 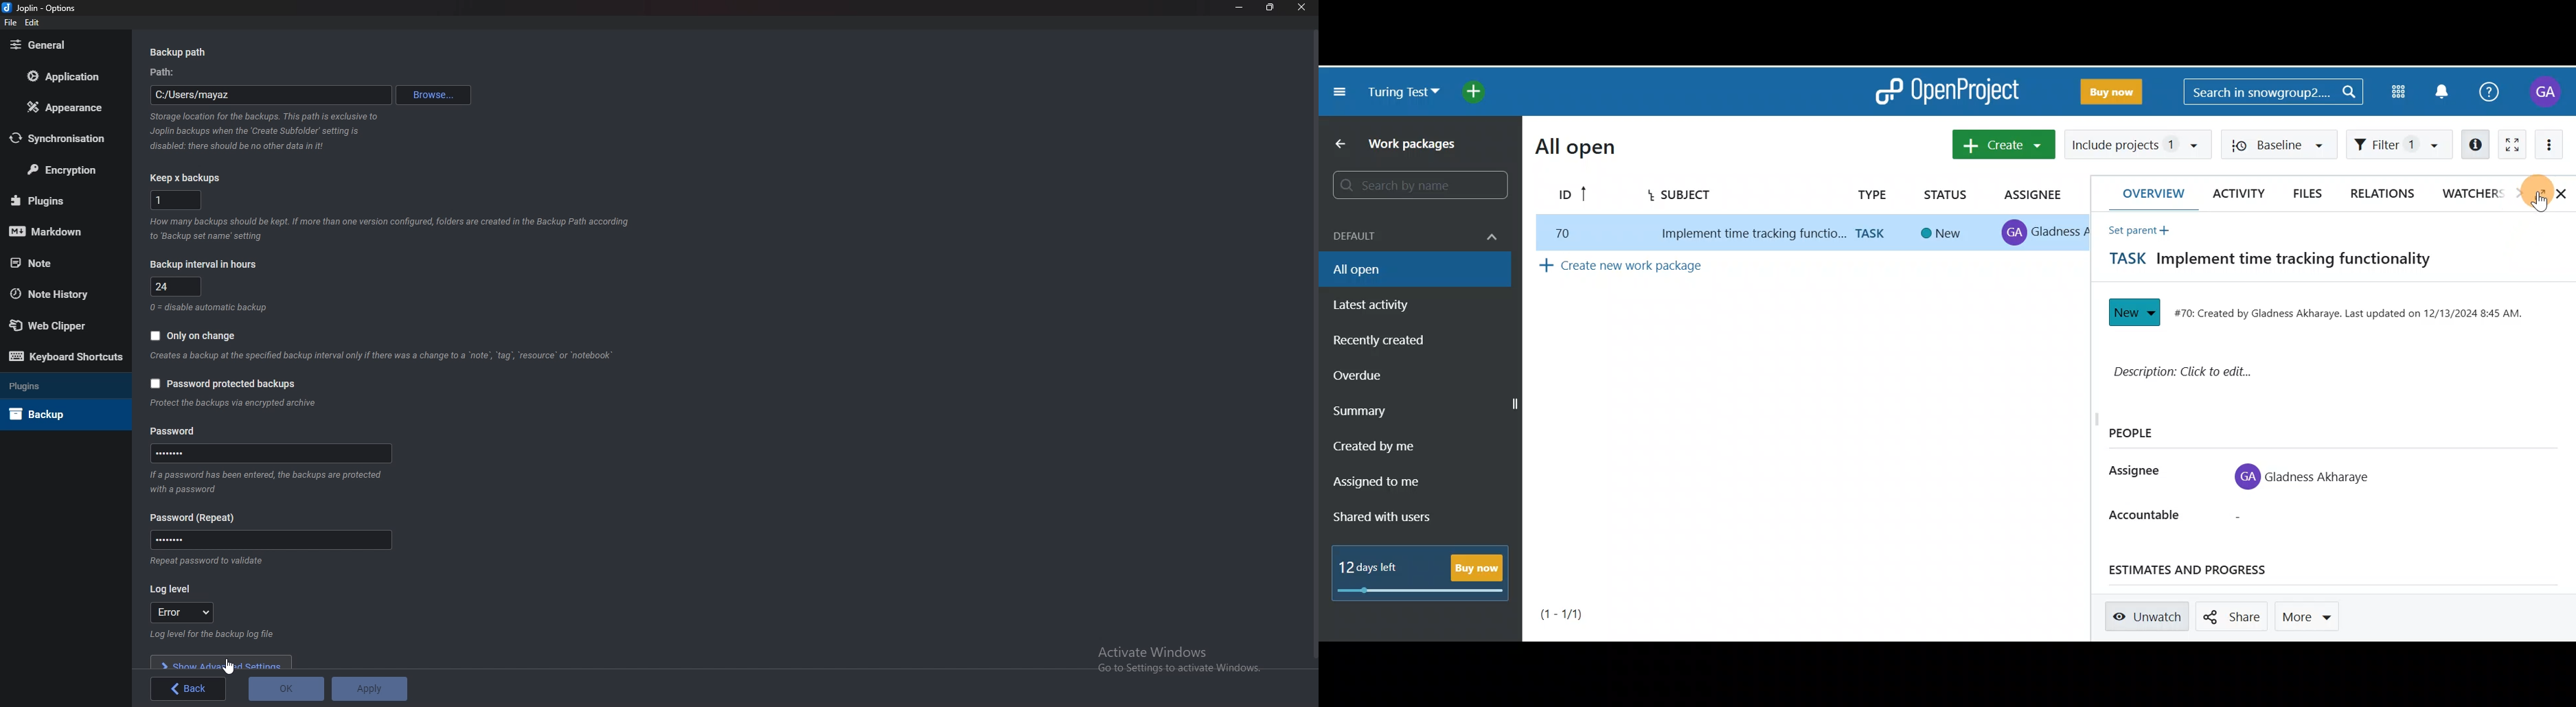 What do you see at coordinates (391, 227) in the screenshot?
I see `Info on backup numbers` at bounding box center [391, 227].